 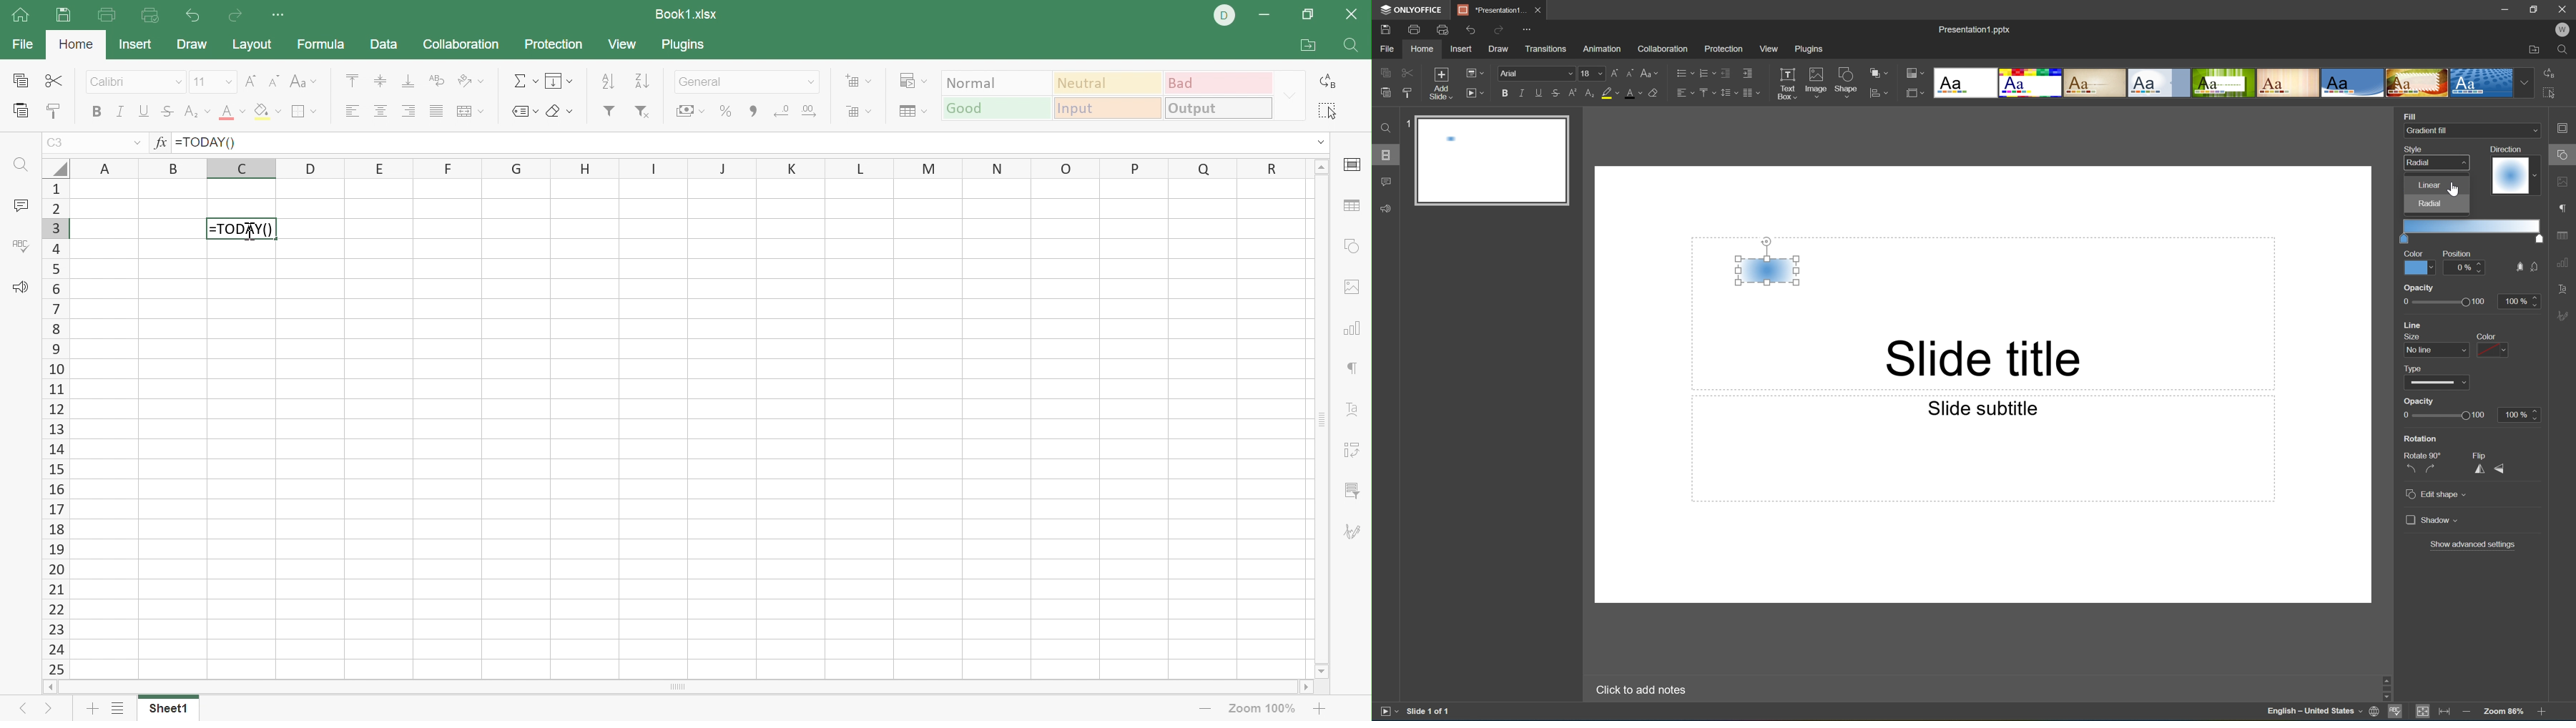 What do you see at coordinates (684, 170) in the screenshot?
I see `Column Names` at bounding box center [684, 170].